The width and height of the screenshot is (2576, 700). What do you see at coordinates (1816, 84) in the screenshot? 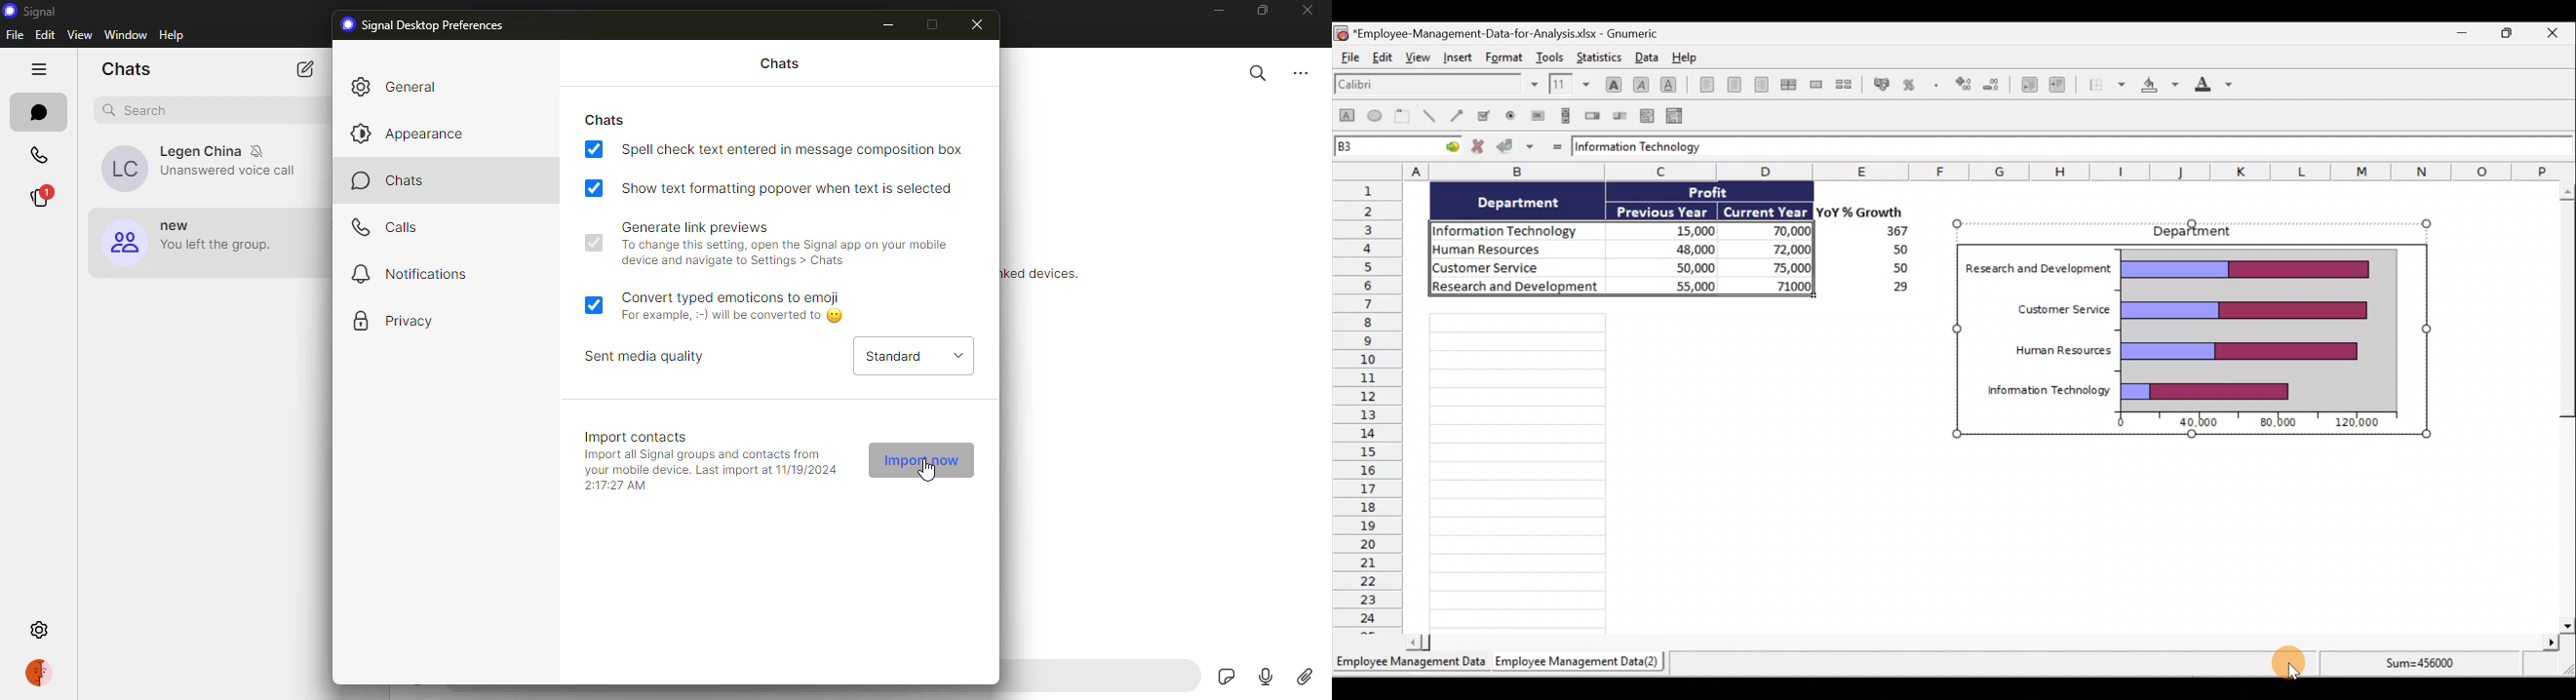
I see `Merge a range of cells` at bounding box center [1816, 84].